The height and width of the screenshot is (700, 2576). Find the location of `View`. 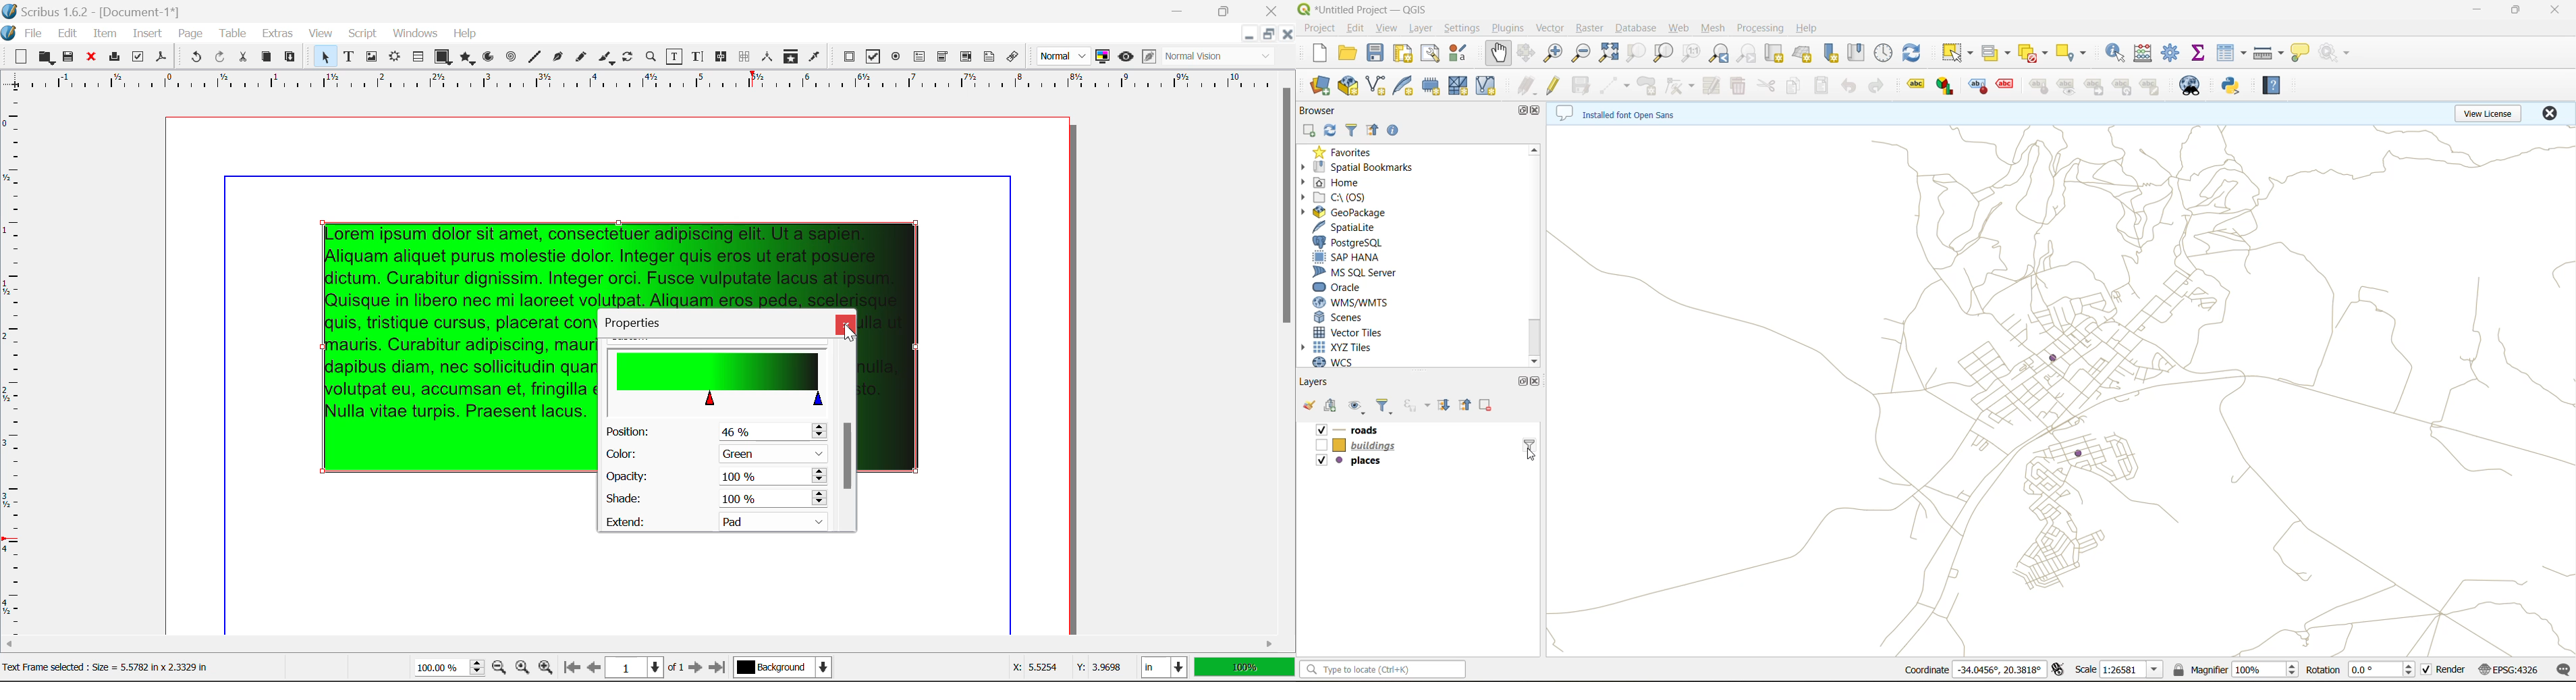

View is located at coordinates (321, 34).